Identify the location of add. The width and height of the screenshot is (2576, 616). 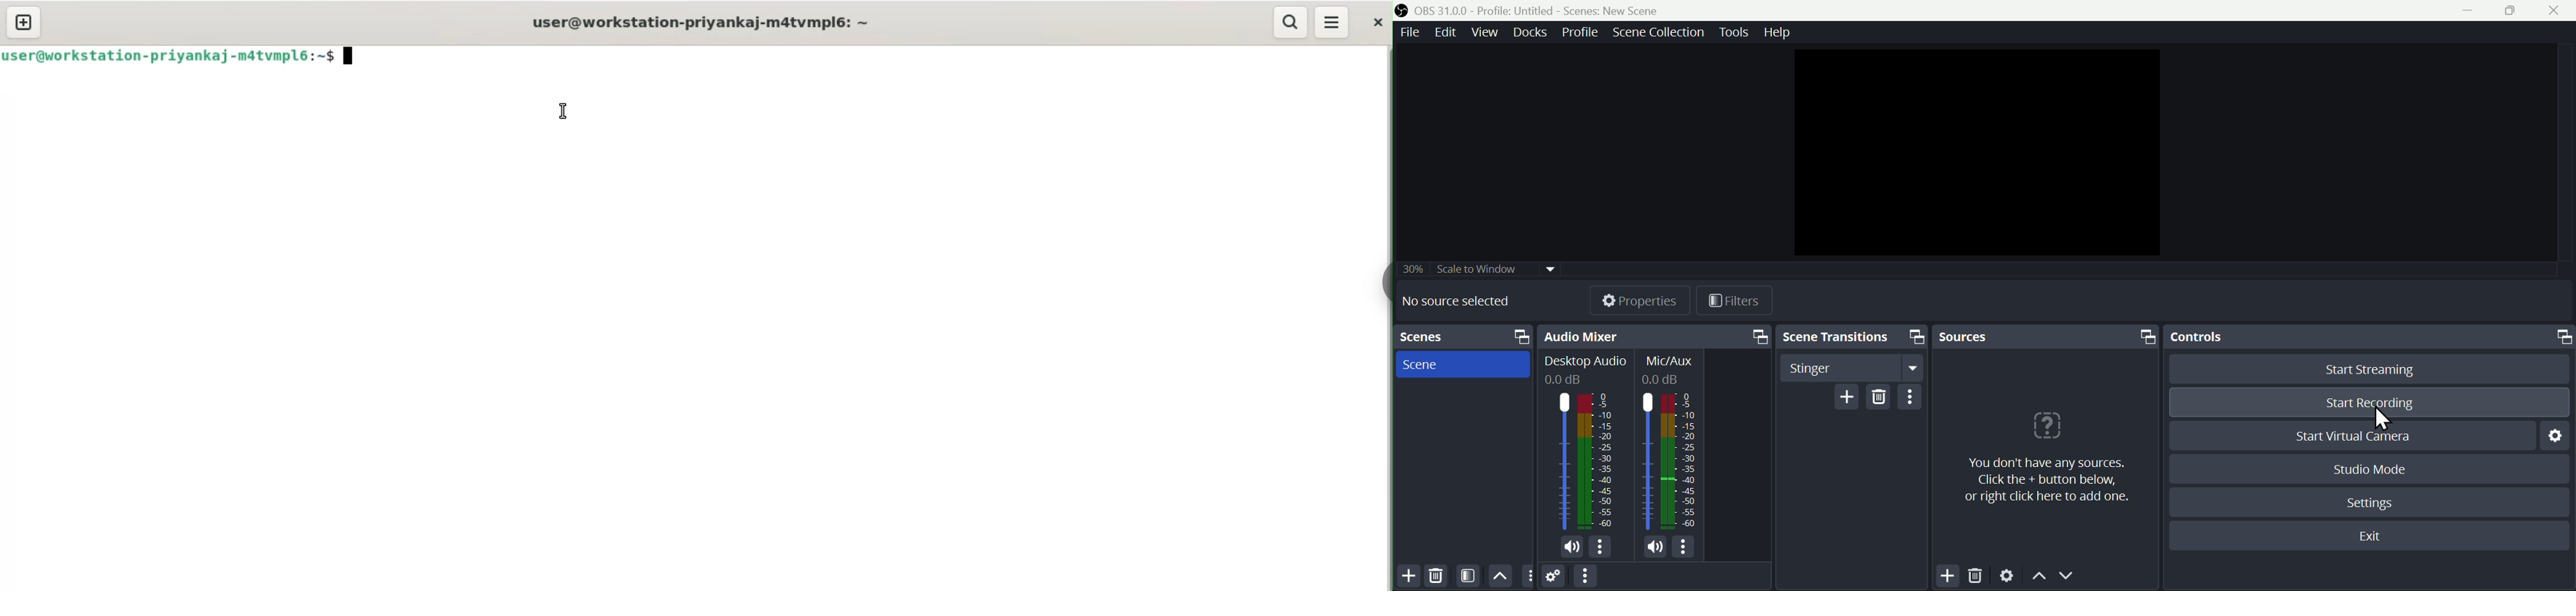
(1408, 576).